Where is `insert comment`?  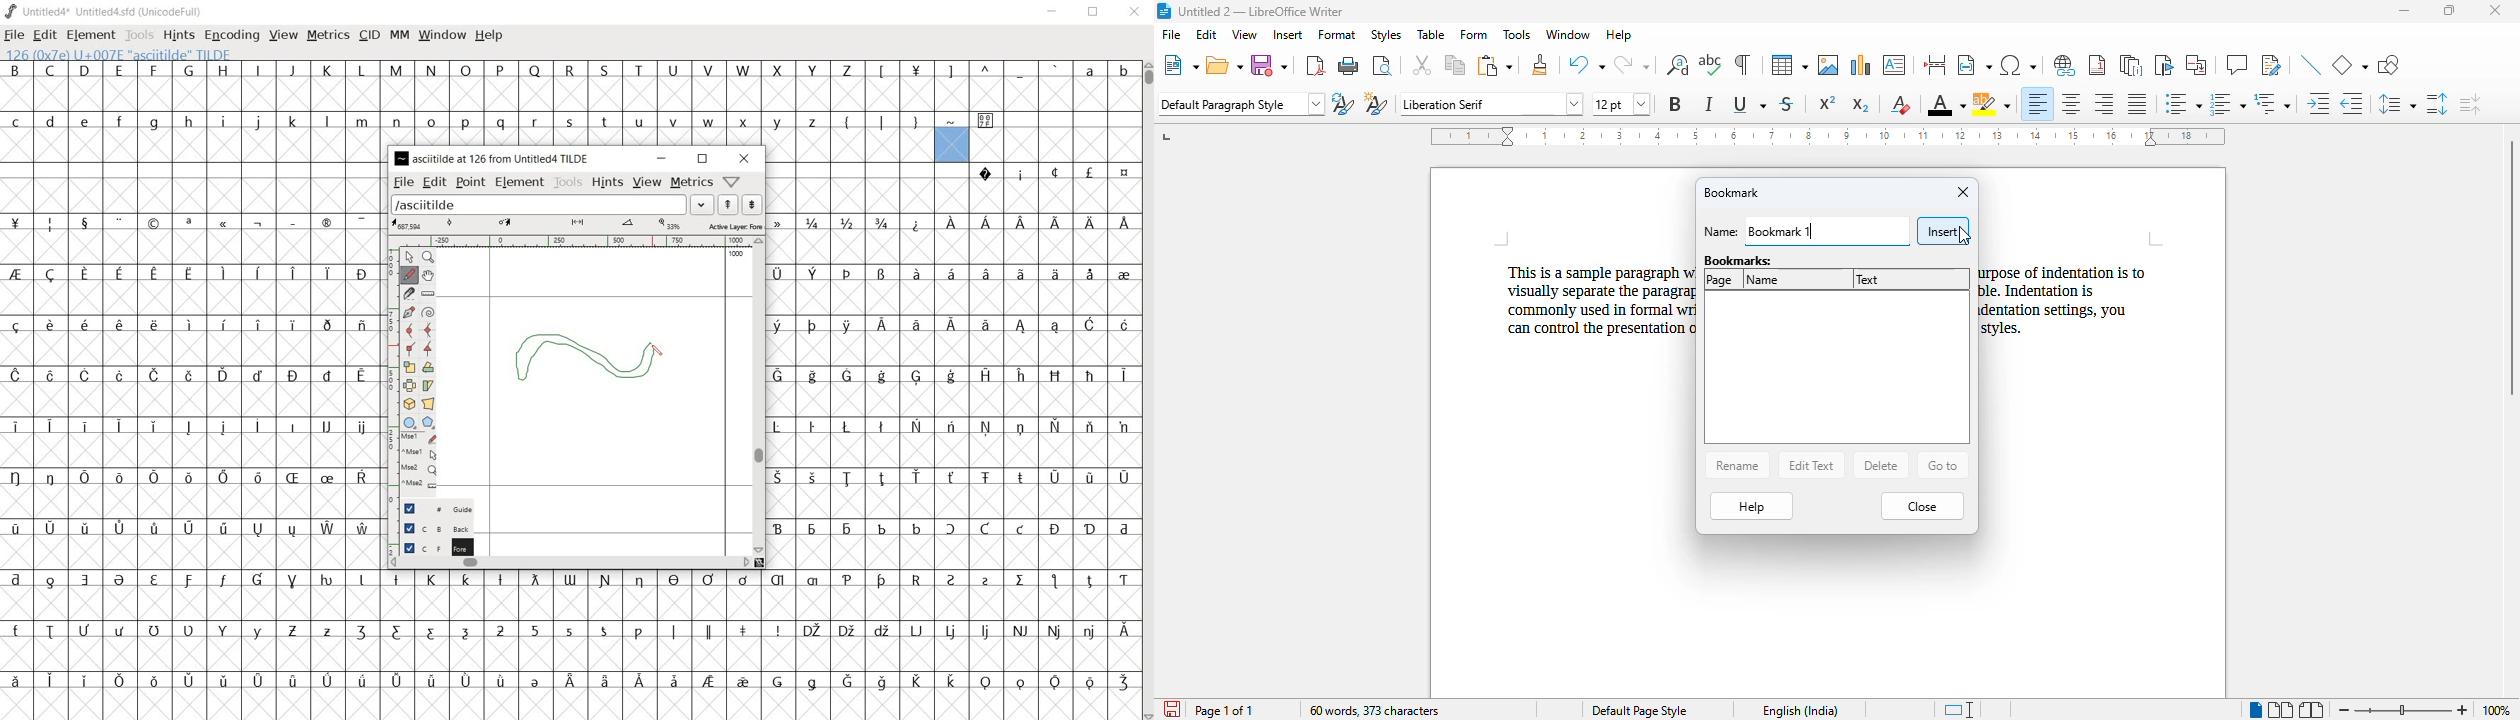
insert comment is located at coordinates (2237, 64).